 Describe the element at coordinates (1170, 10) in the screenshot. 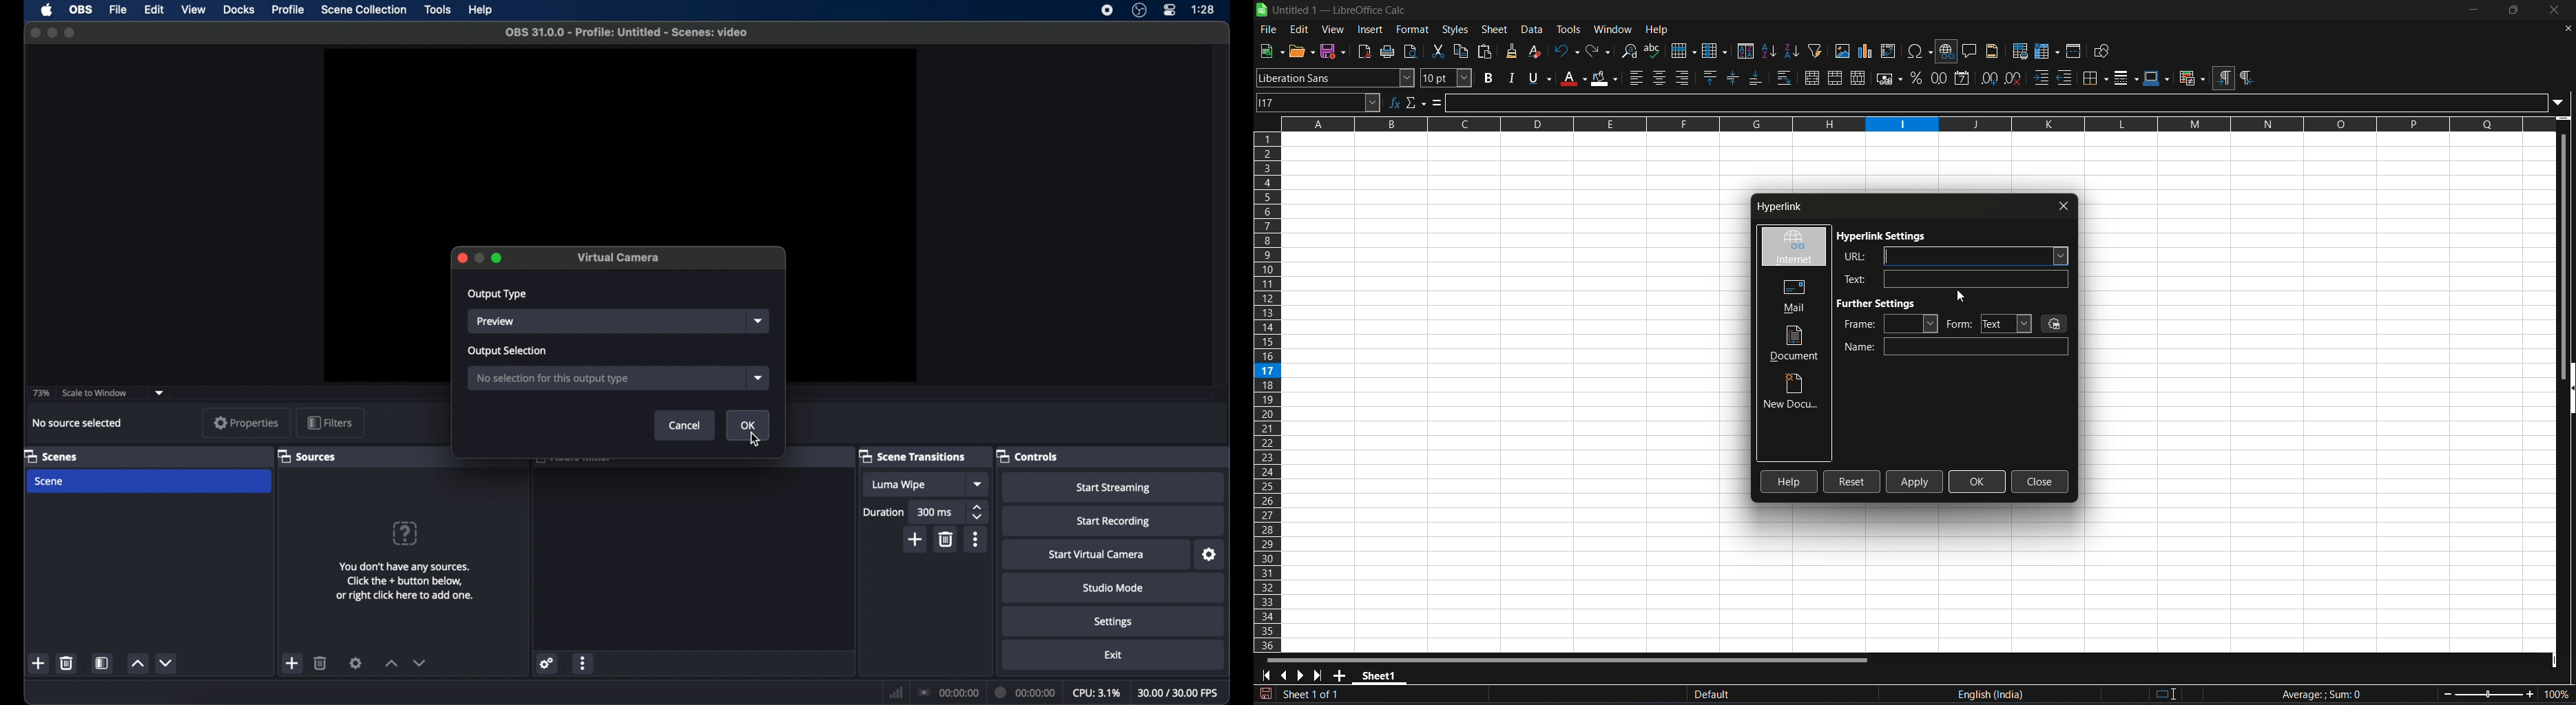

I see `control center` at that location.